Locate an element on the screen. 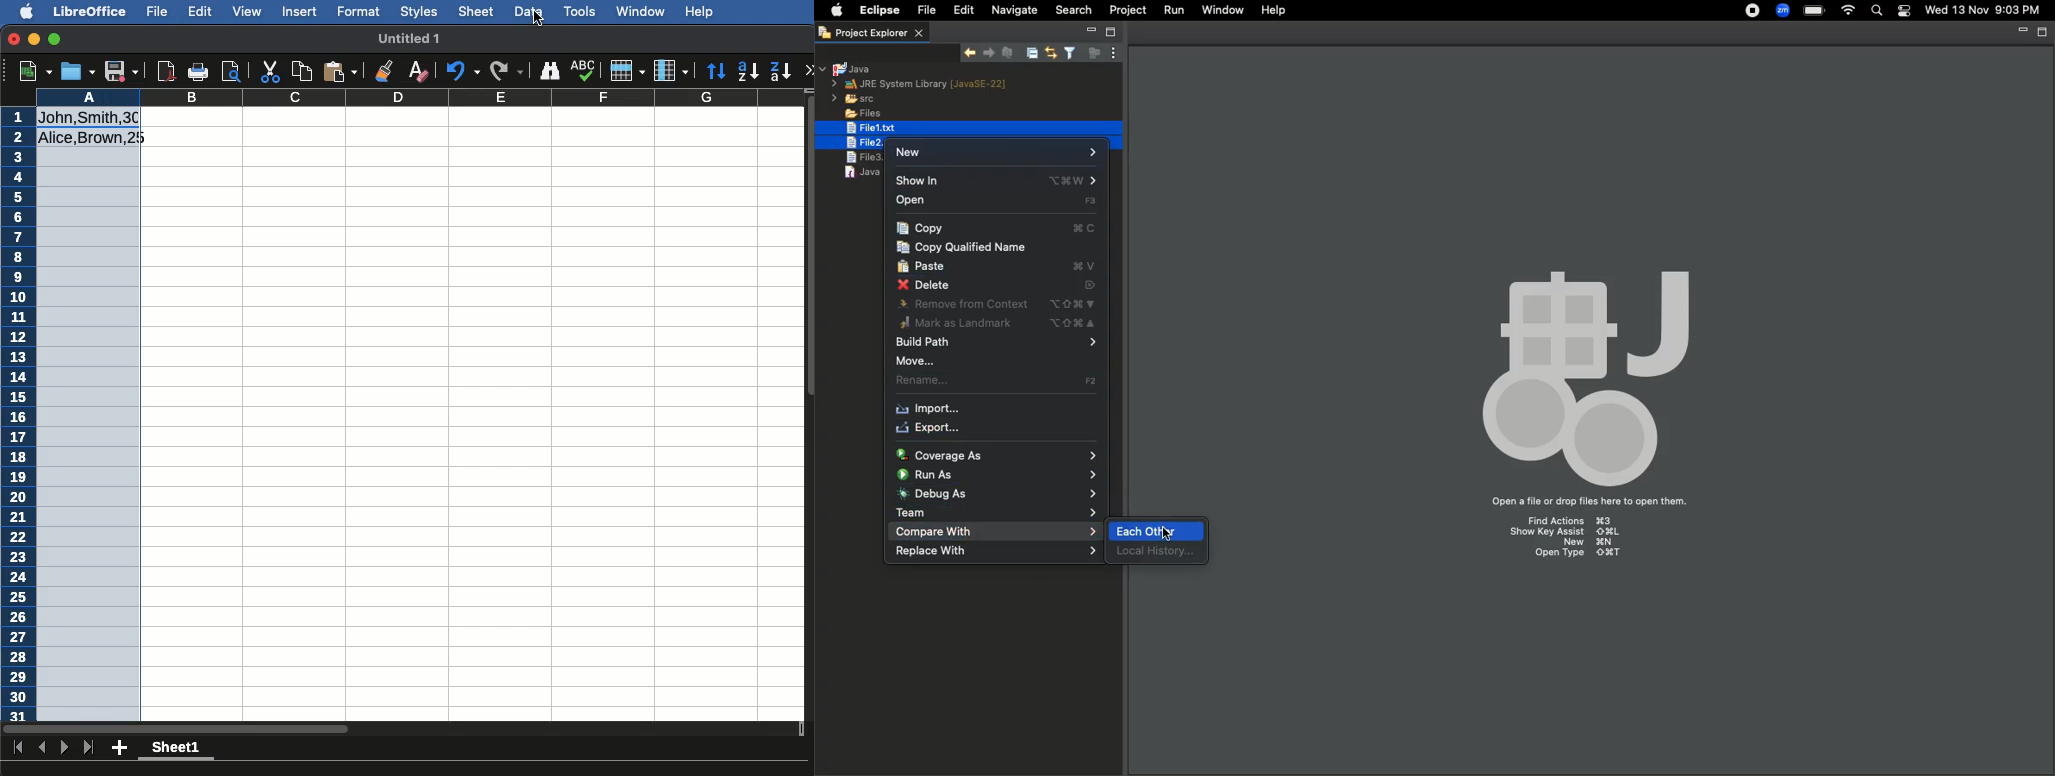  Sort is located at coordinates (717, 71).